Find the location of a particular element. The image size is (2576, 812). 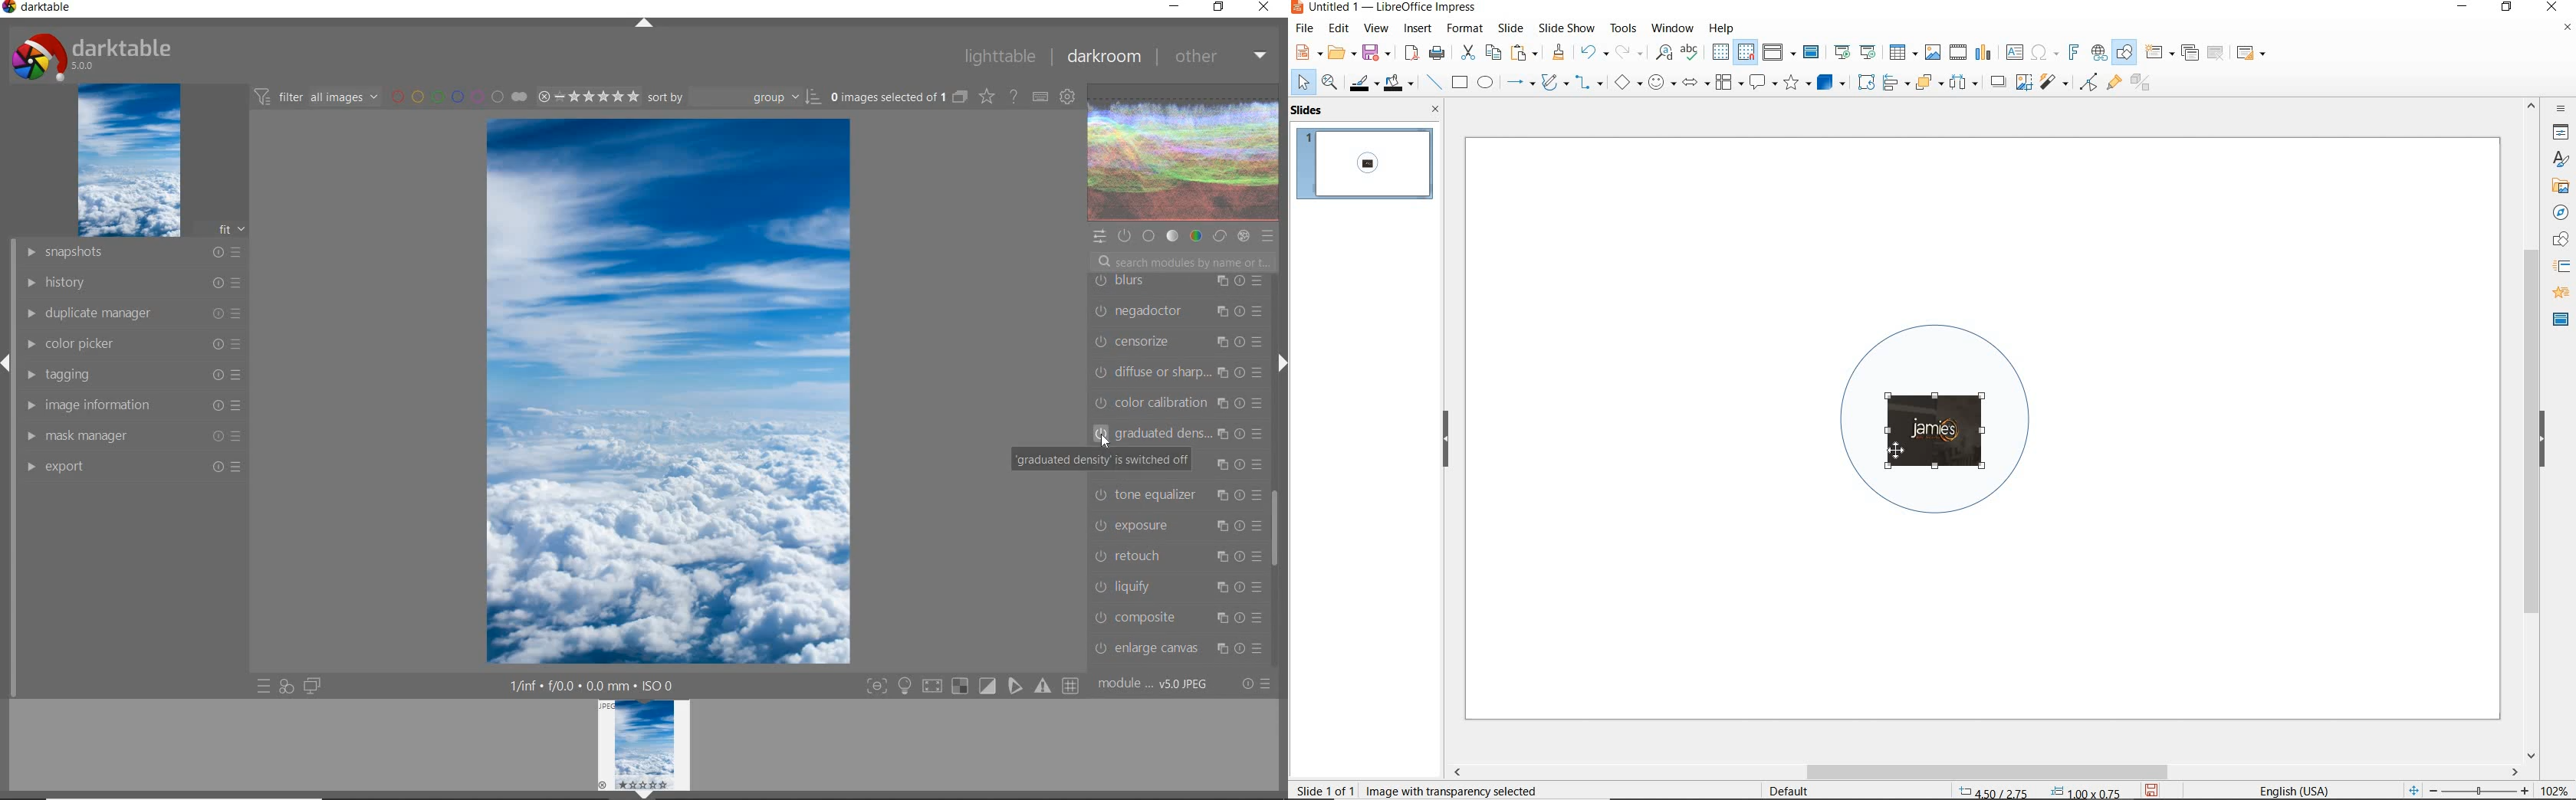

RESET OR PRESET & PREFERENCE is located at coordinates (1255, 683).